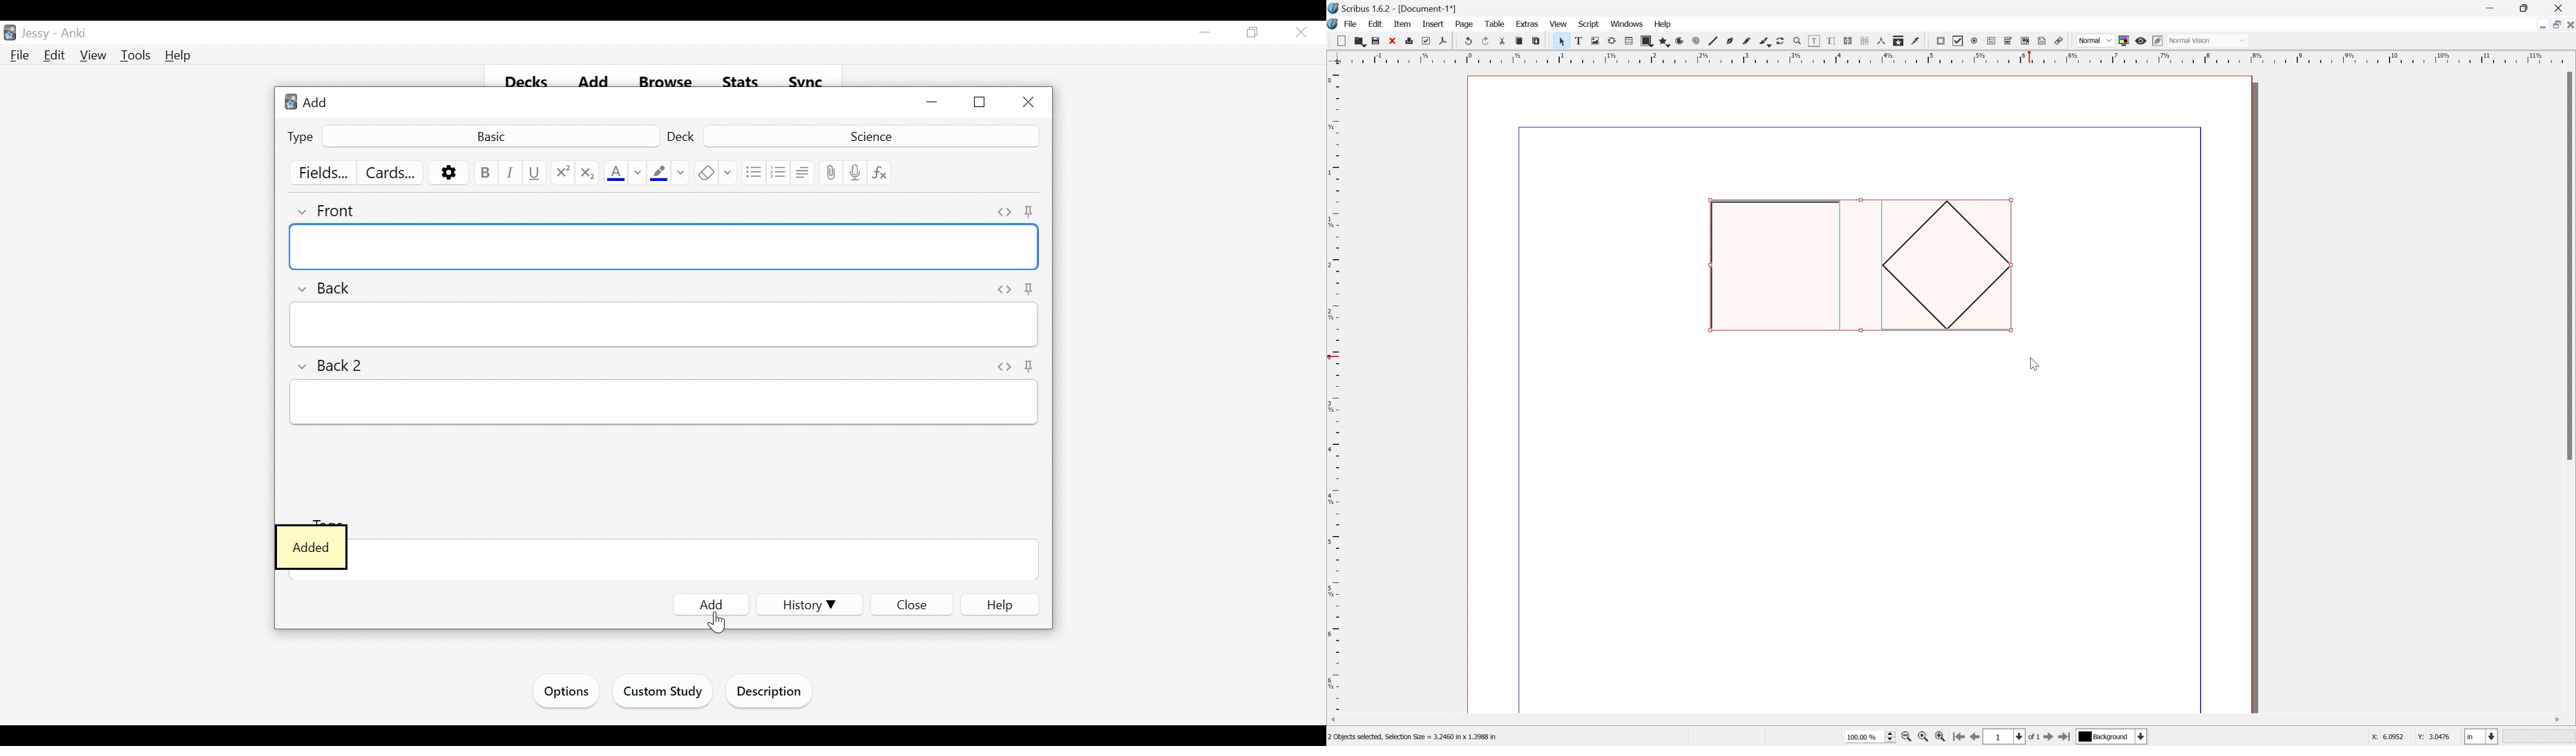  What do you see at coordinates (564, 691) in the screenshot?
I see `Options` at bounding box center [564, 691].